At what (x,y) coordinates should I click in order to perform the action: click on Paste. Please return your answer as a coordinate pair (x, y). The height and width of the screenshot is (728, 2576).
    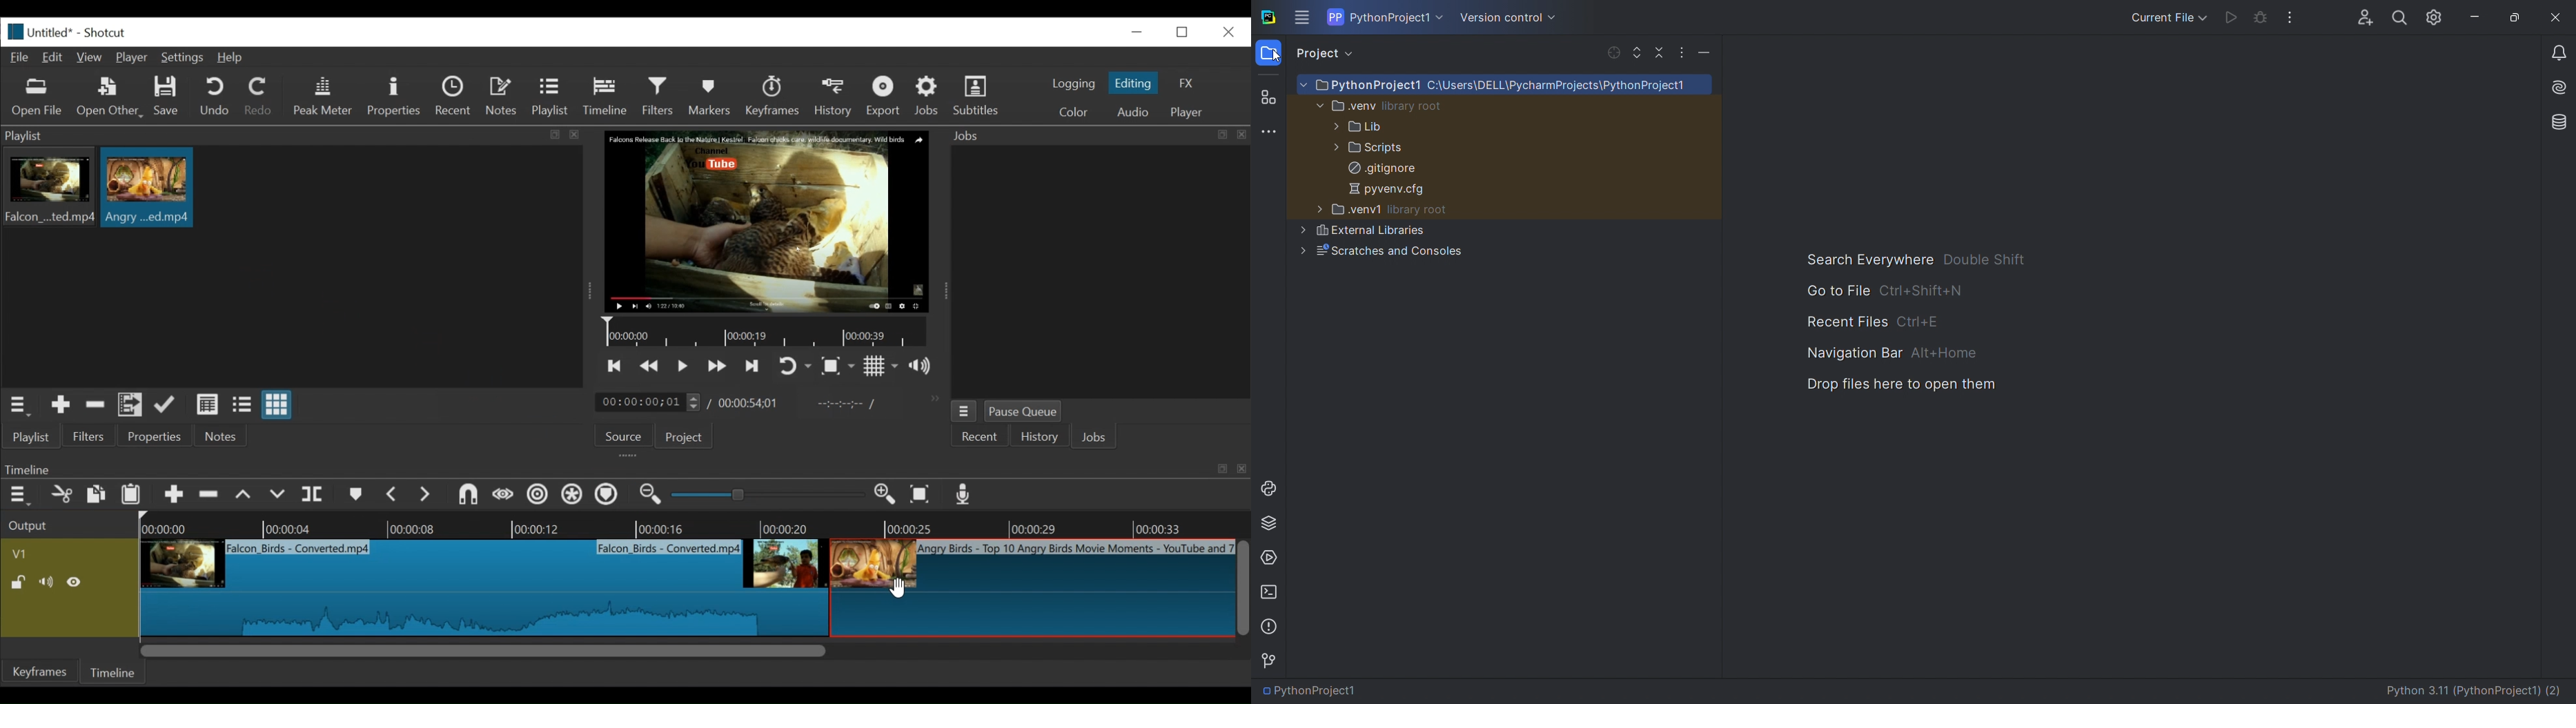
    Looking at the image, I should click on (136, 496).